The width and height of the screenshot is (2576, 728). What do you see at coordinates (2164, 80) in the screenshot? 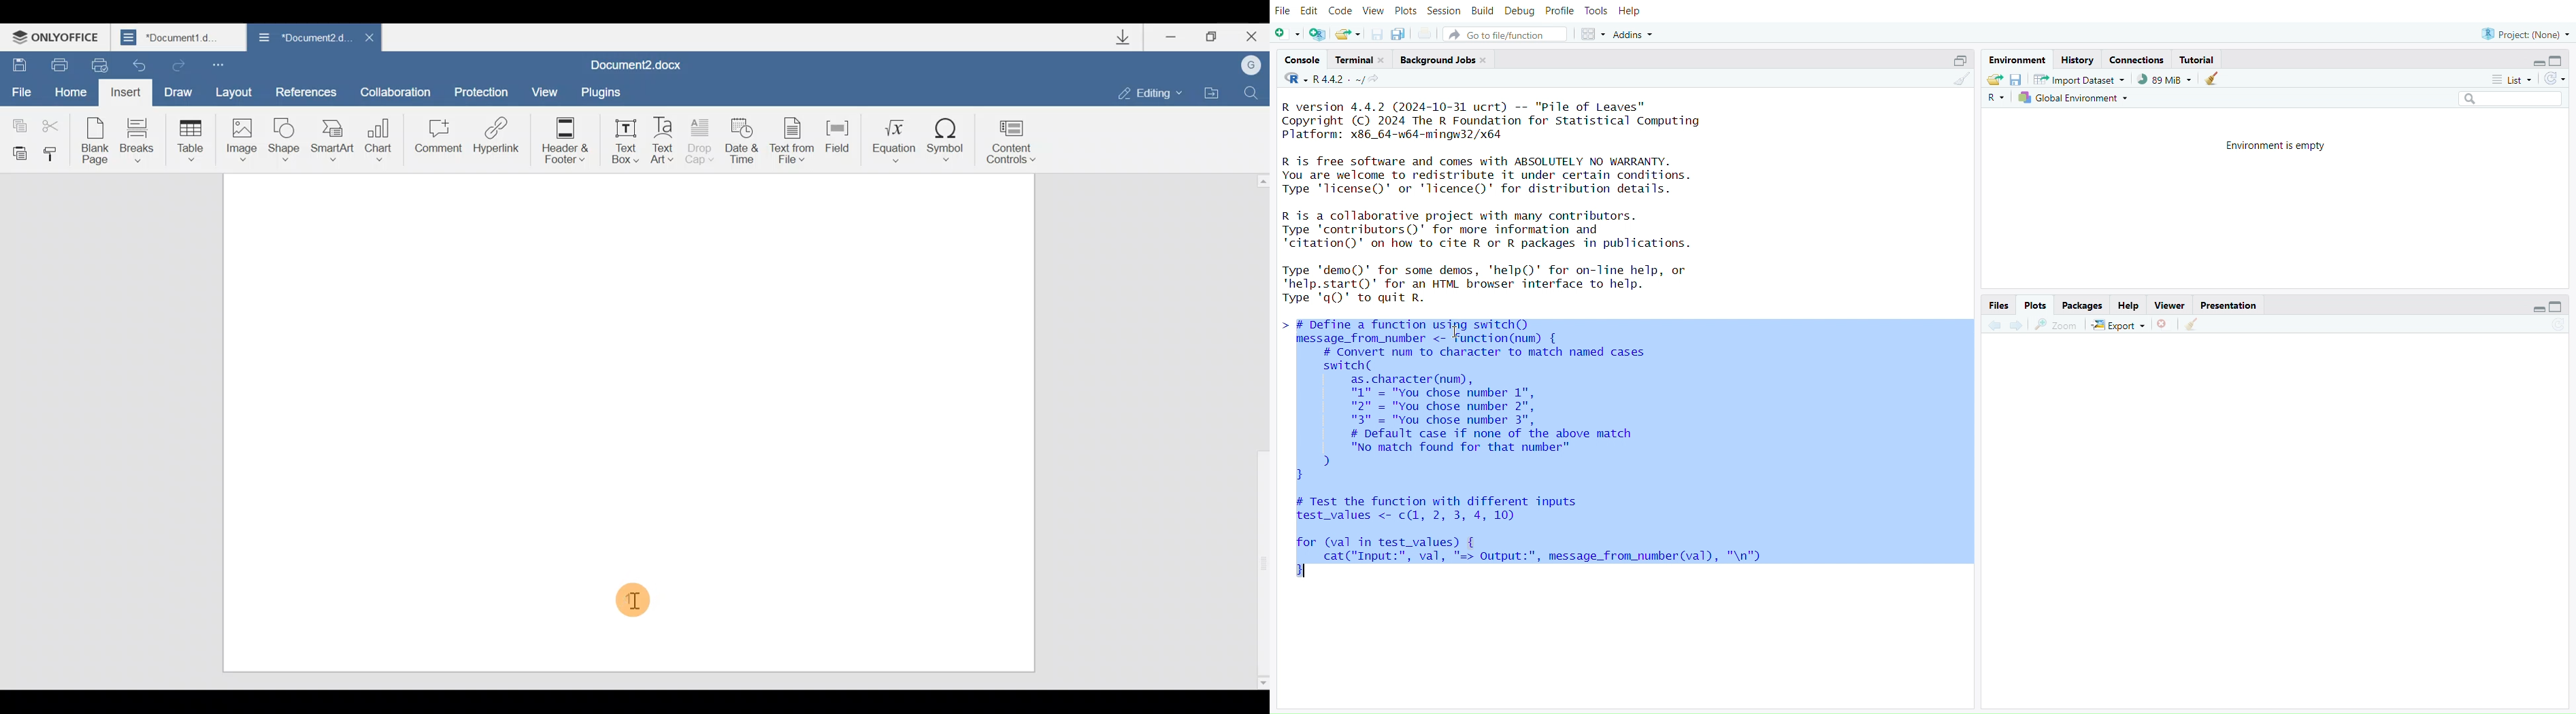
I see `89kib used by R session (Source: Windows System)` at bounding box center [2164, 80].